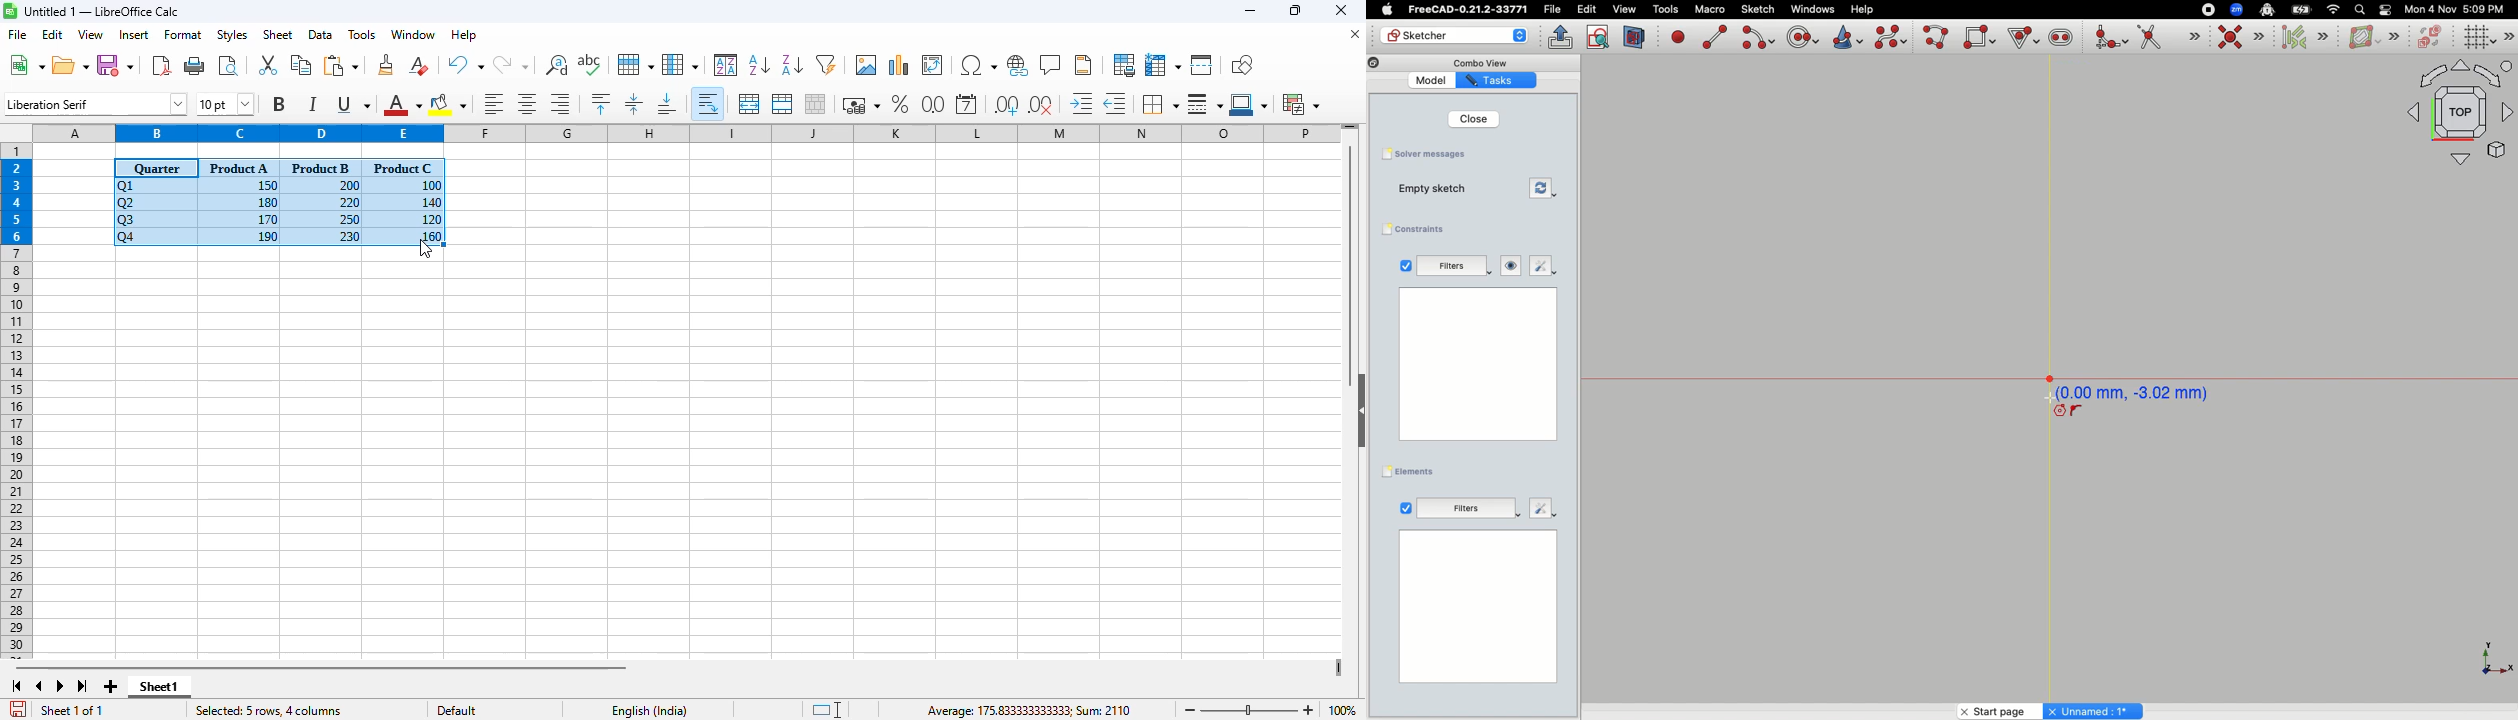 This screenshot has width=2520, height=728. I want to click on tools, so click(361, 34).